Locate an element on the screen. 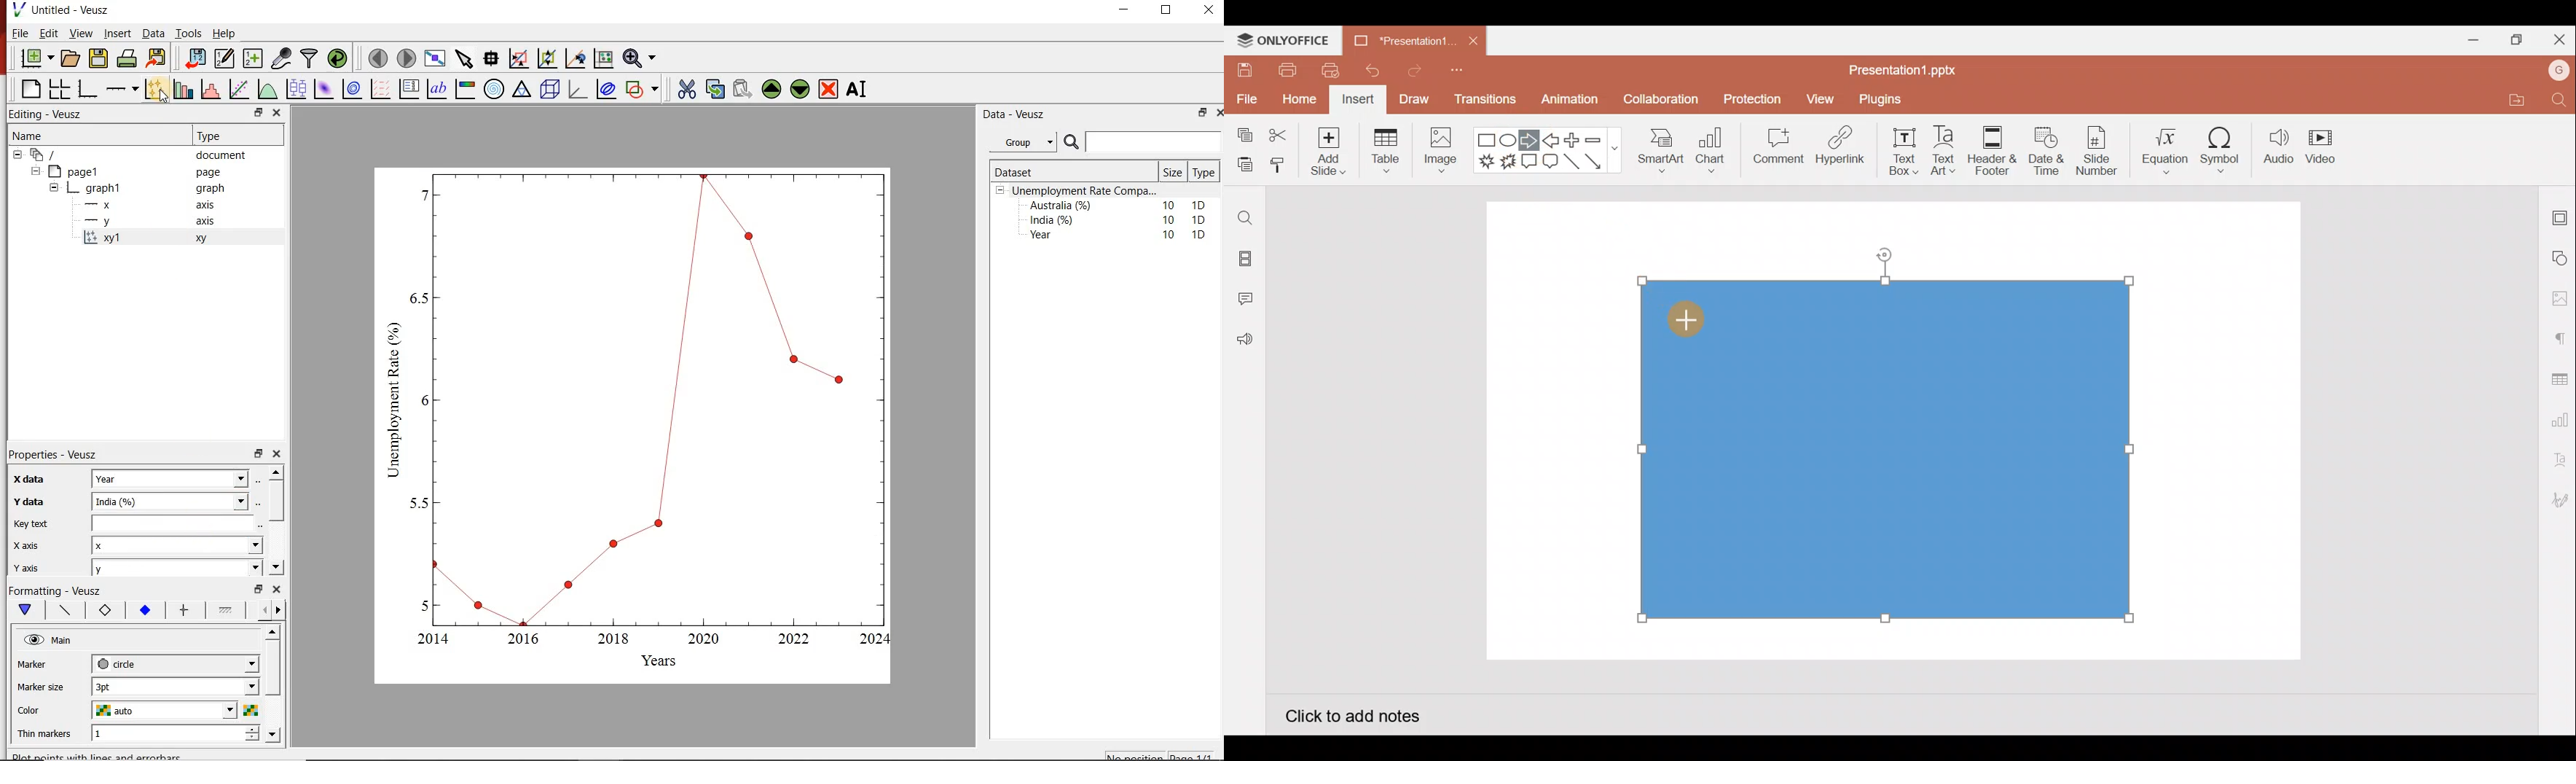 The width and height of the screenshot is (2576, 784). Hyperlink is located at coordinates (1837, 147).